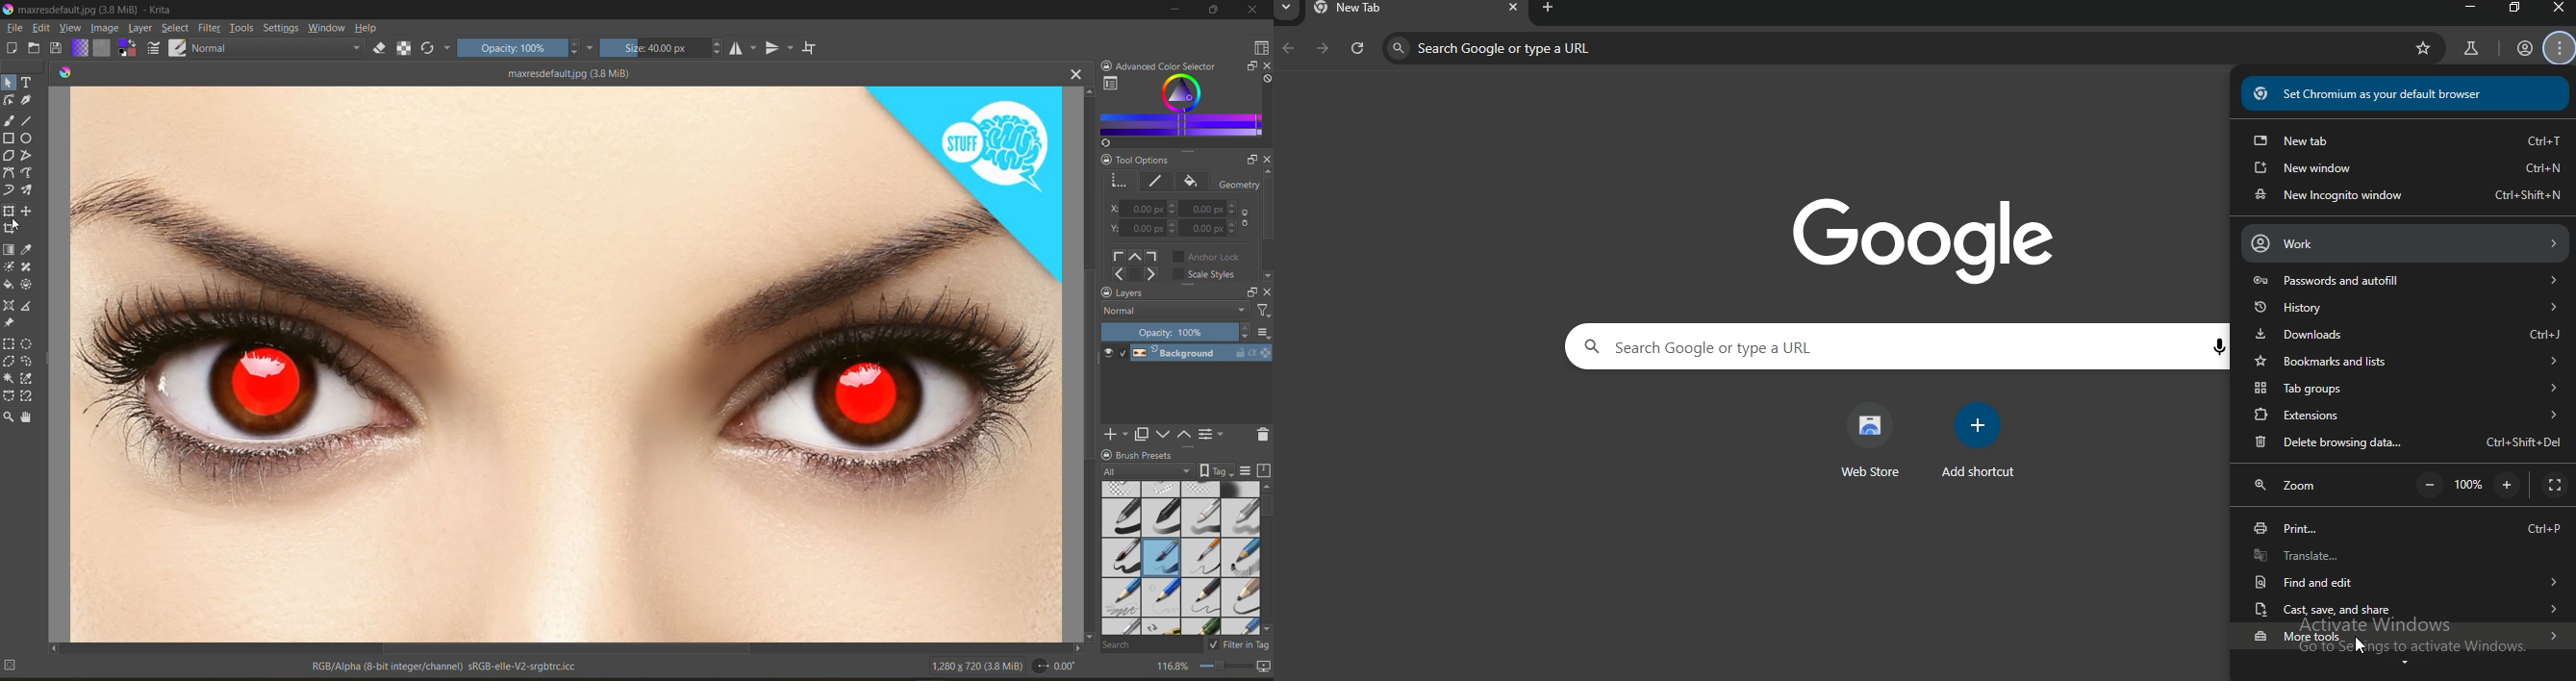 The width and height of the screenshot is (2576, 700). Describe the element at coordinates (27, 156) in the screenshot. I see `tool` at that location.